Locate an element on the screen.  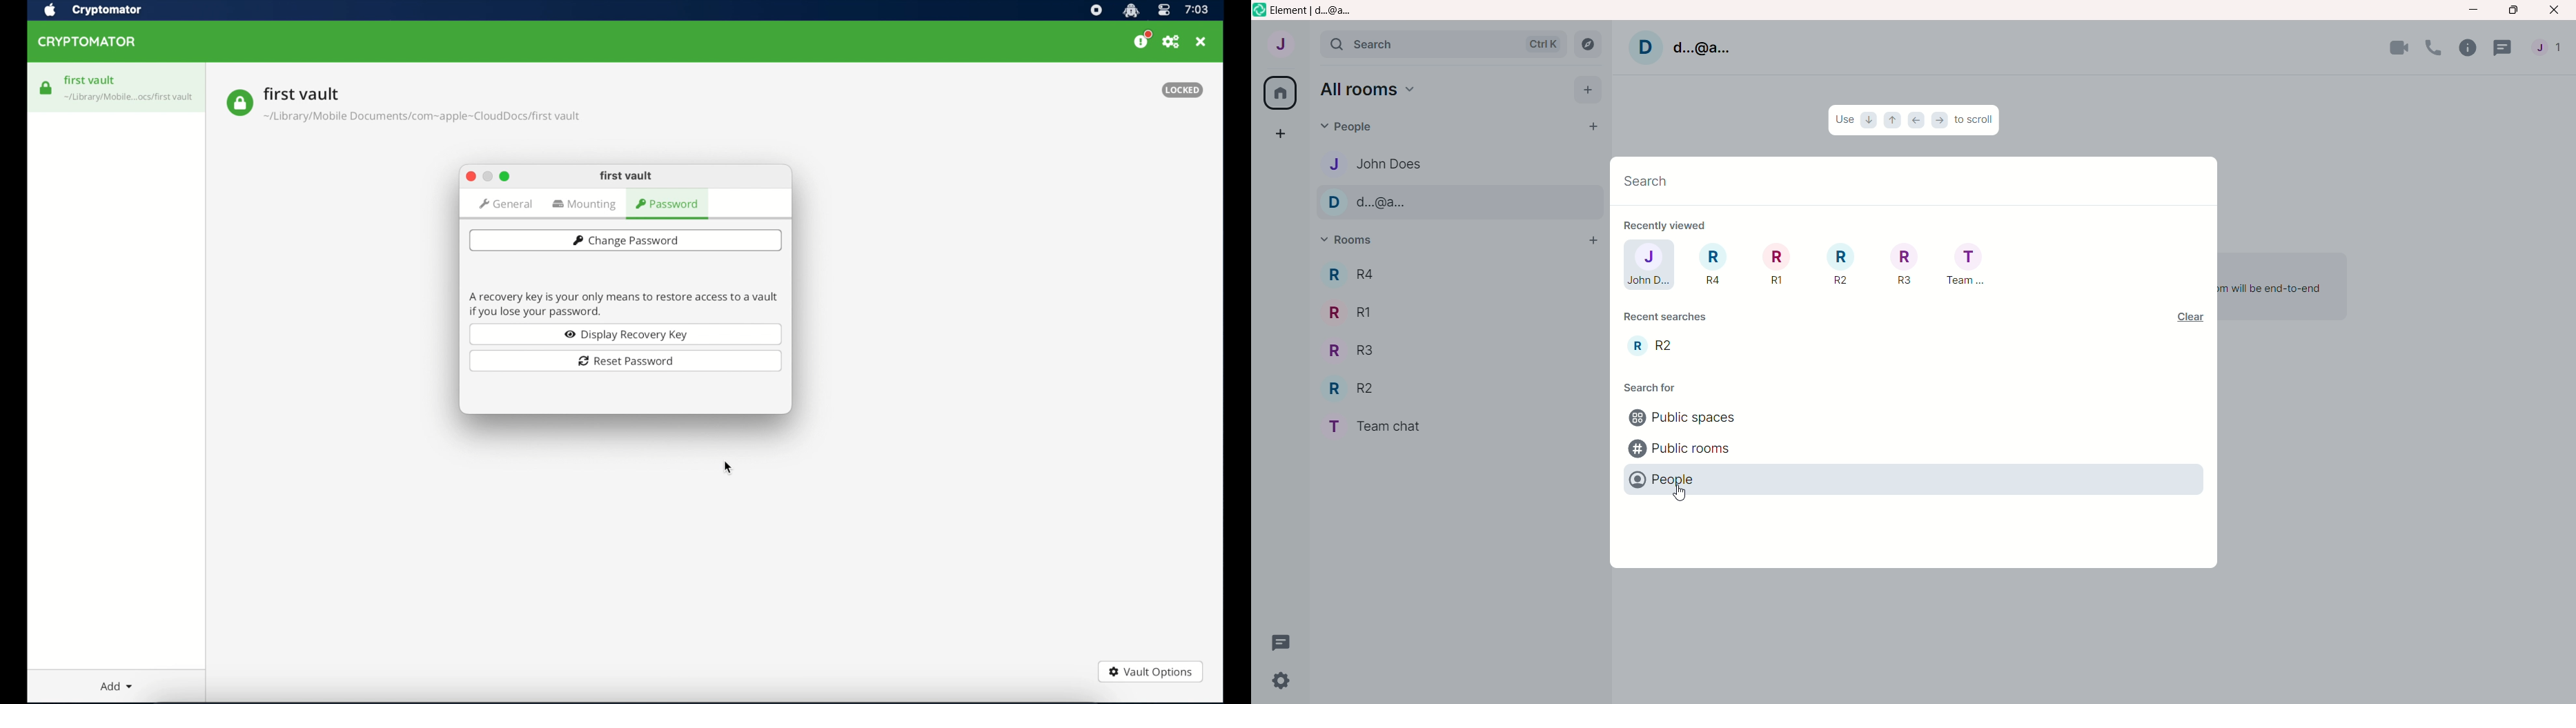
up arrow icon is located at coordinates (1892, 121).